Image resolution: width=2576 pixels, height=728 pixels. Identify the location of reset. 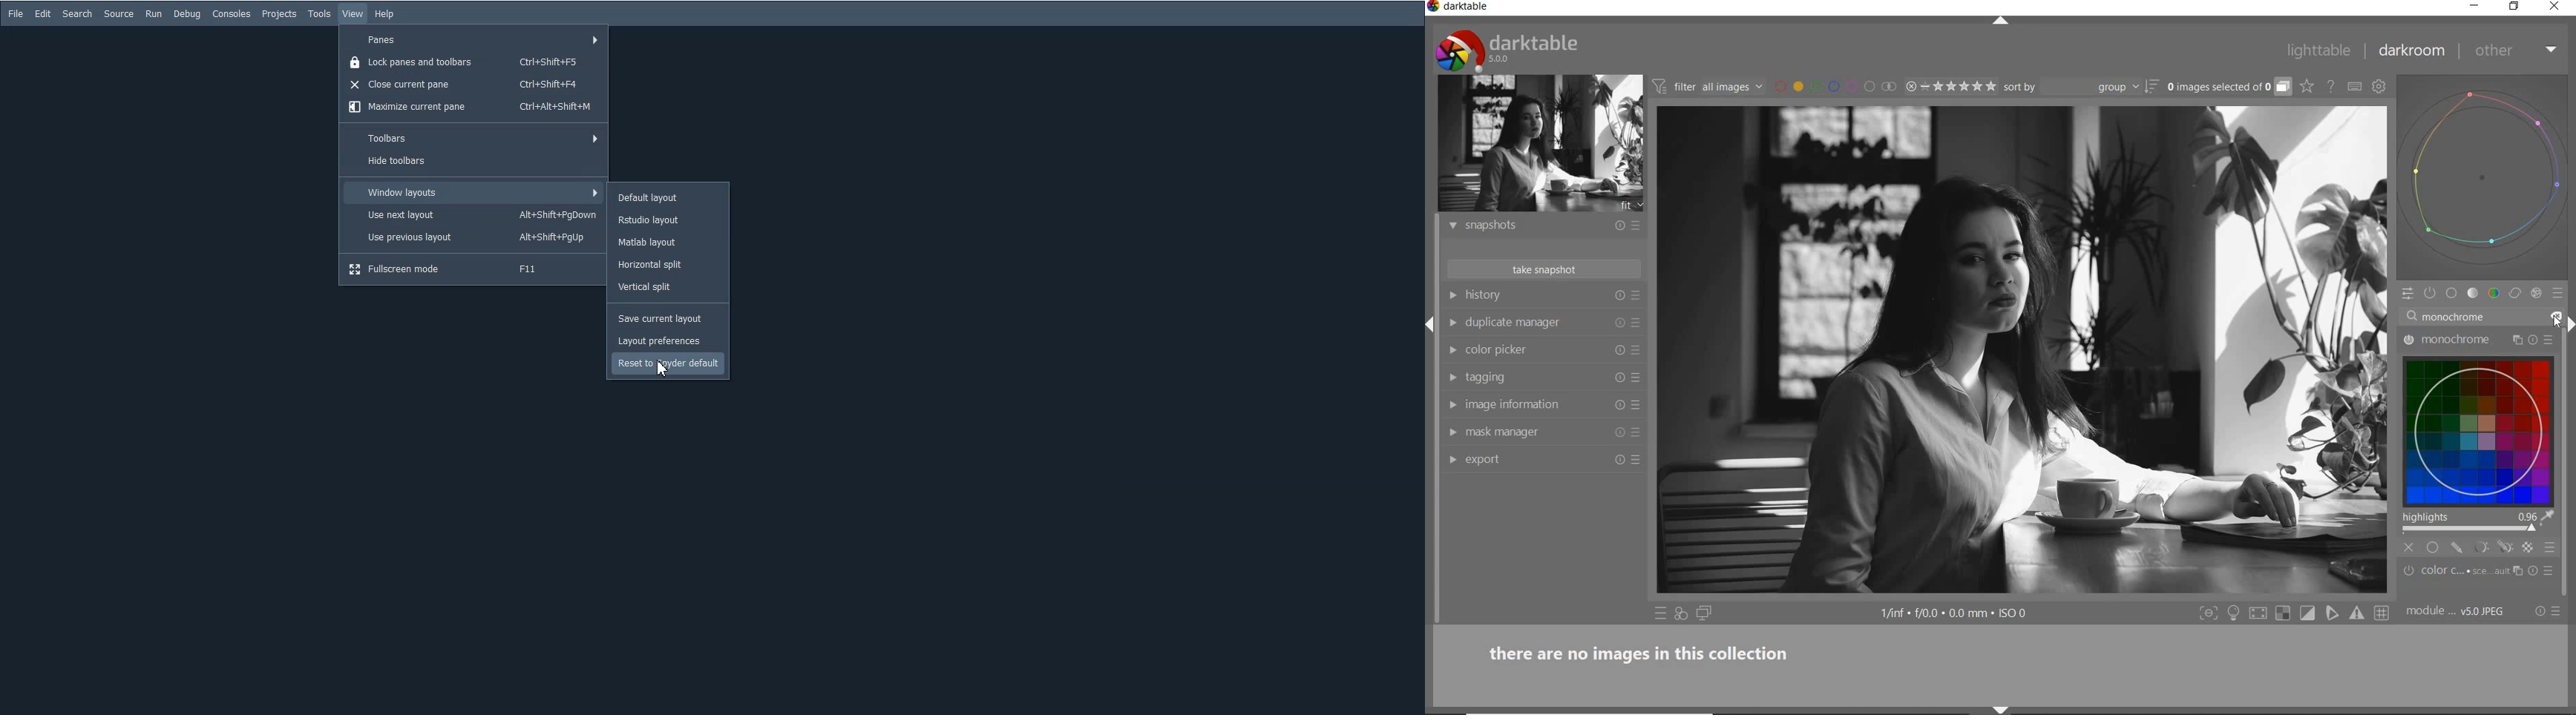
(1620, 297).